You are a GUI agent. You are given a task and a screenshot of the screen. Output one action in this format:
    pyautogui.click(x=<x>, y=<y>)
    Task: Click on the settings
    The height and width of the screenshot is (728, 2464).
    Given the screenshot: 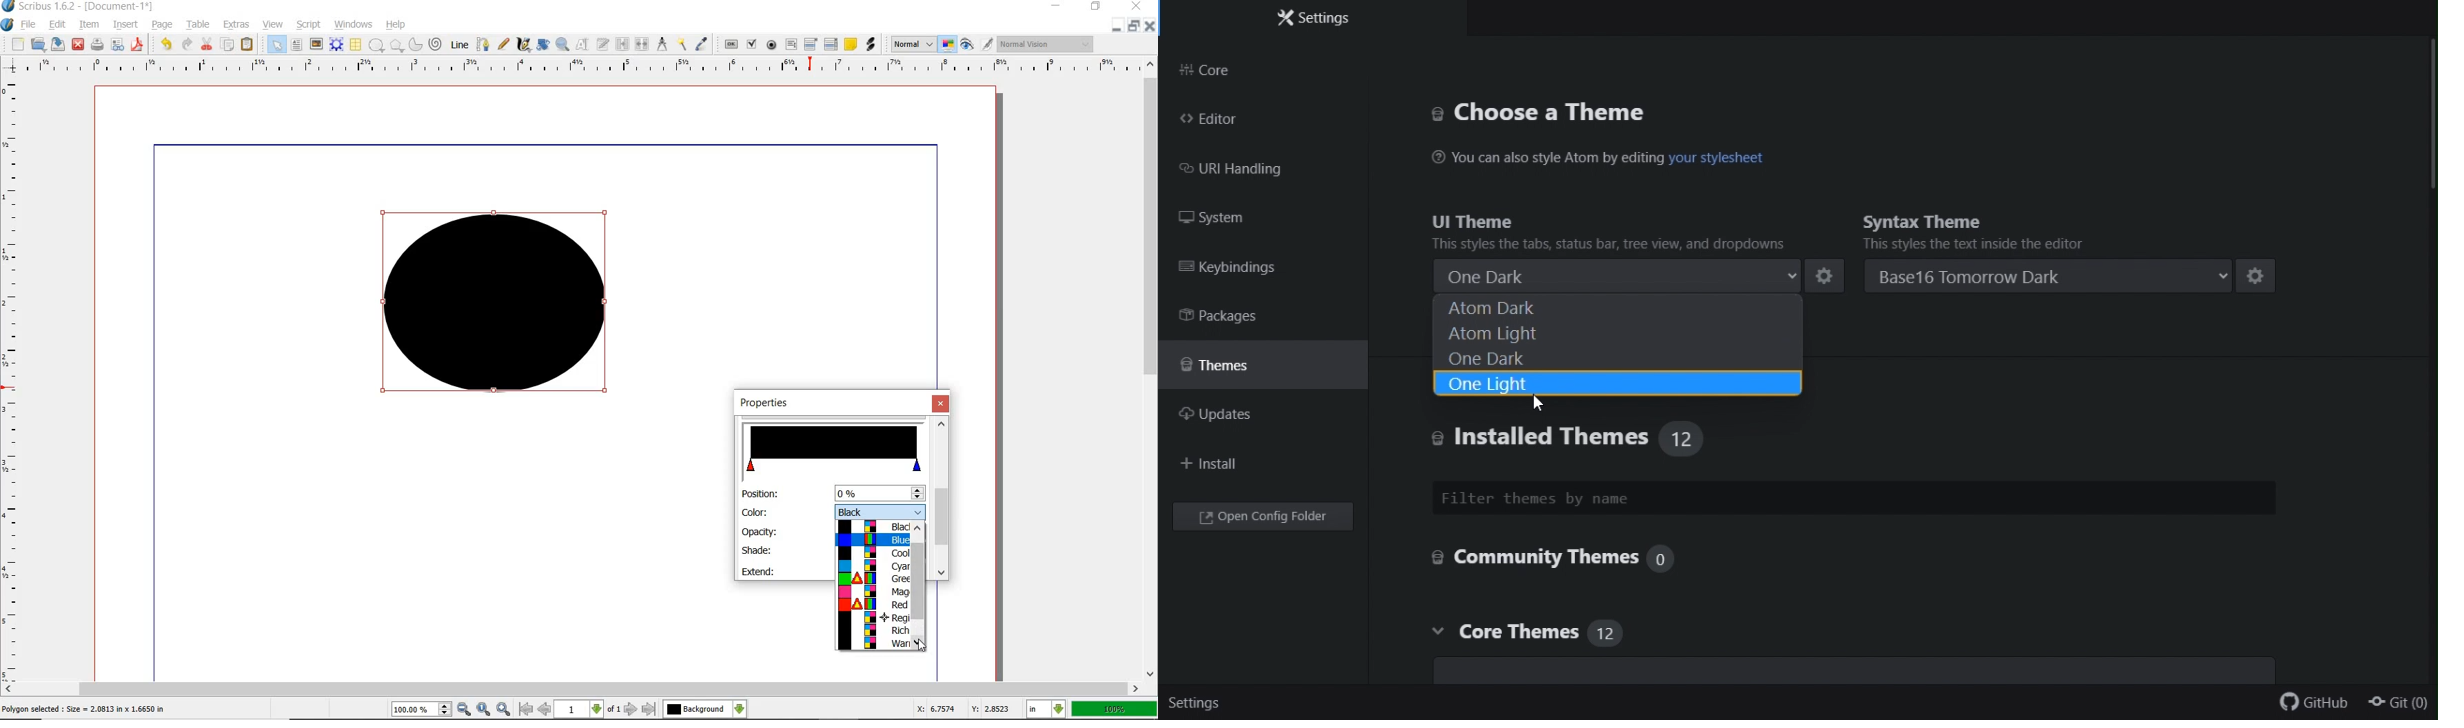 What is the action you would take?
    pyautogui.click(x=1193, y=706)
    